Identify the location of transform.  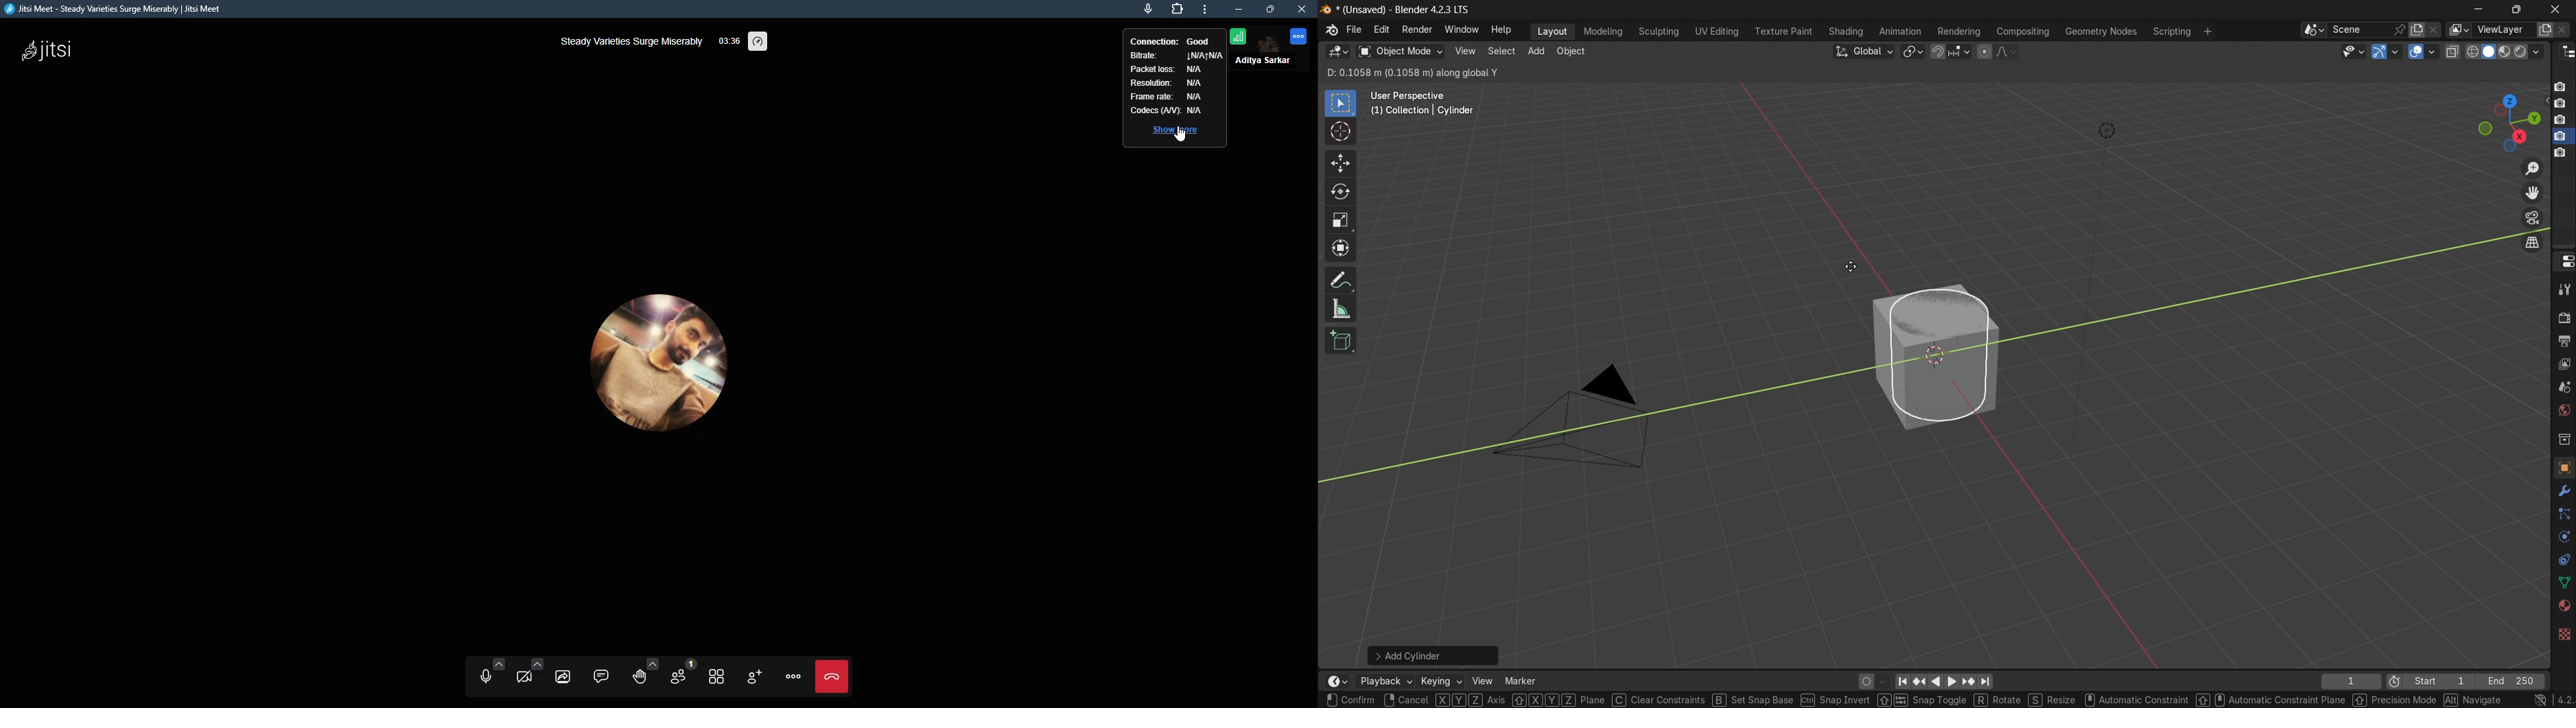
(1341, 249).